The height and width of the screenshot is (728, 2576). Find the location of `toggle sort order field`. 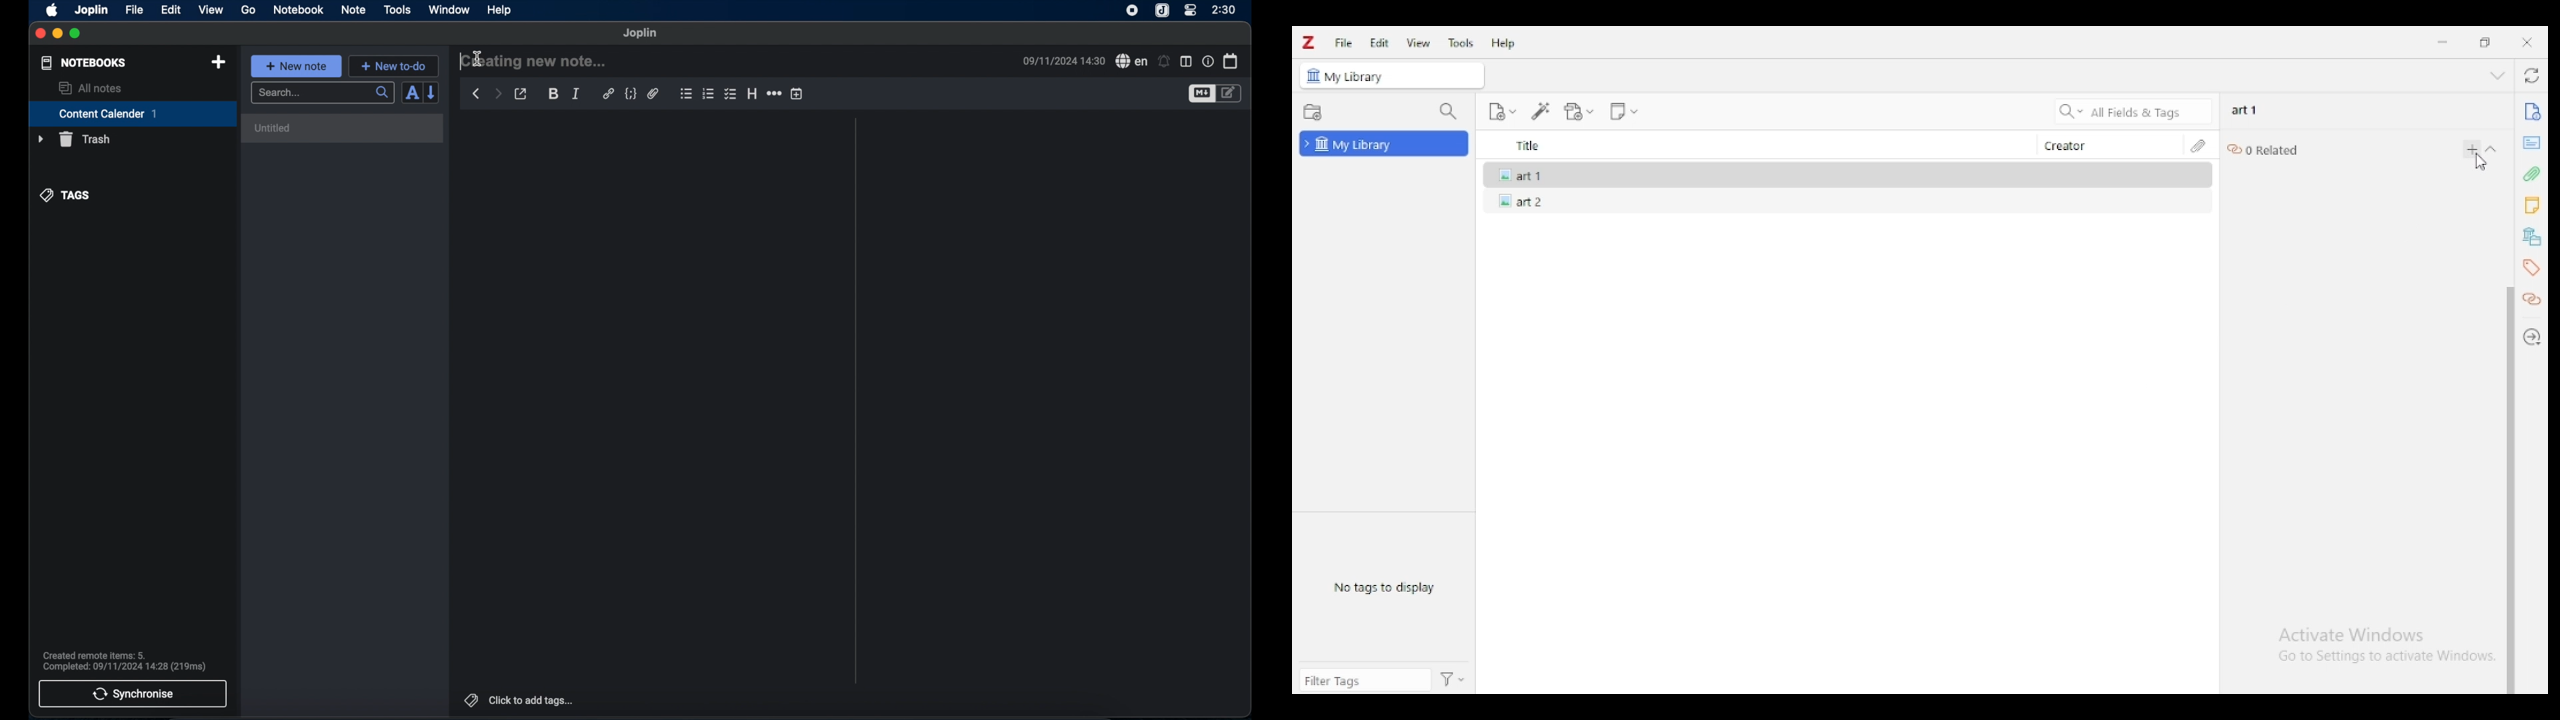

toggle sort order field is located at coordinates (411, 93).